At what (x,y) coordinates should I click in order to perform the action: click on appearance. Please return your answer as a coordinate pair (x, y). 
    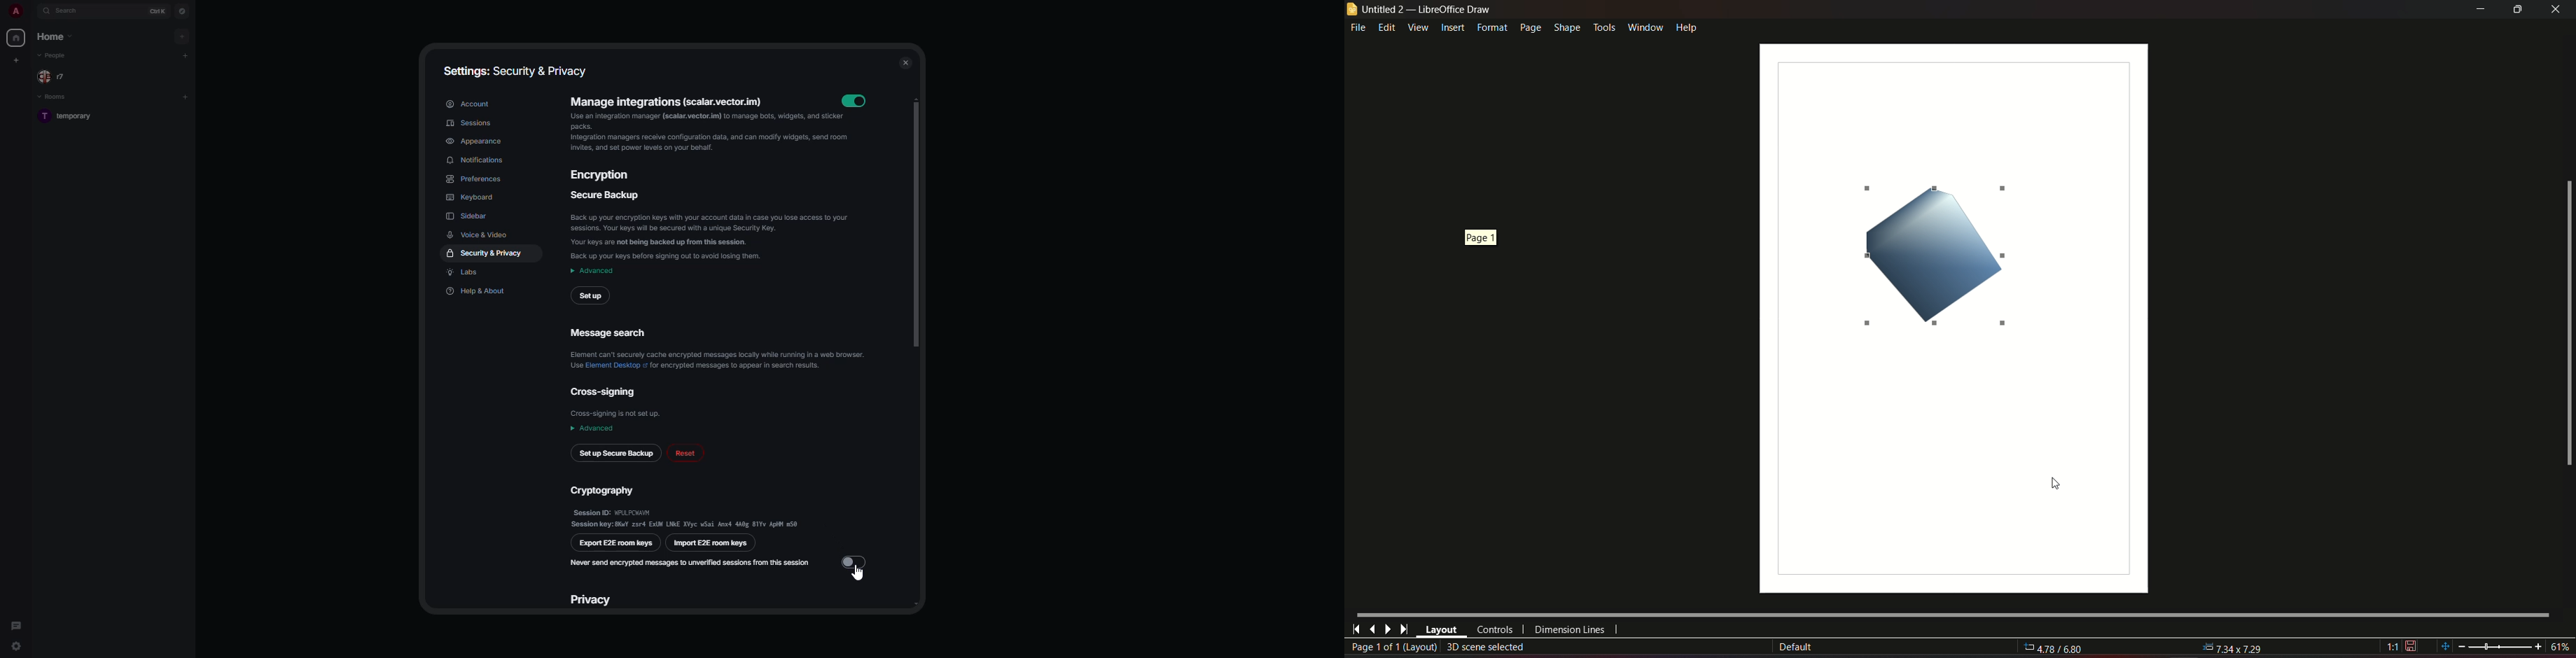
    Looking at the image, I should click on (478, 141).